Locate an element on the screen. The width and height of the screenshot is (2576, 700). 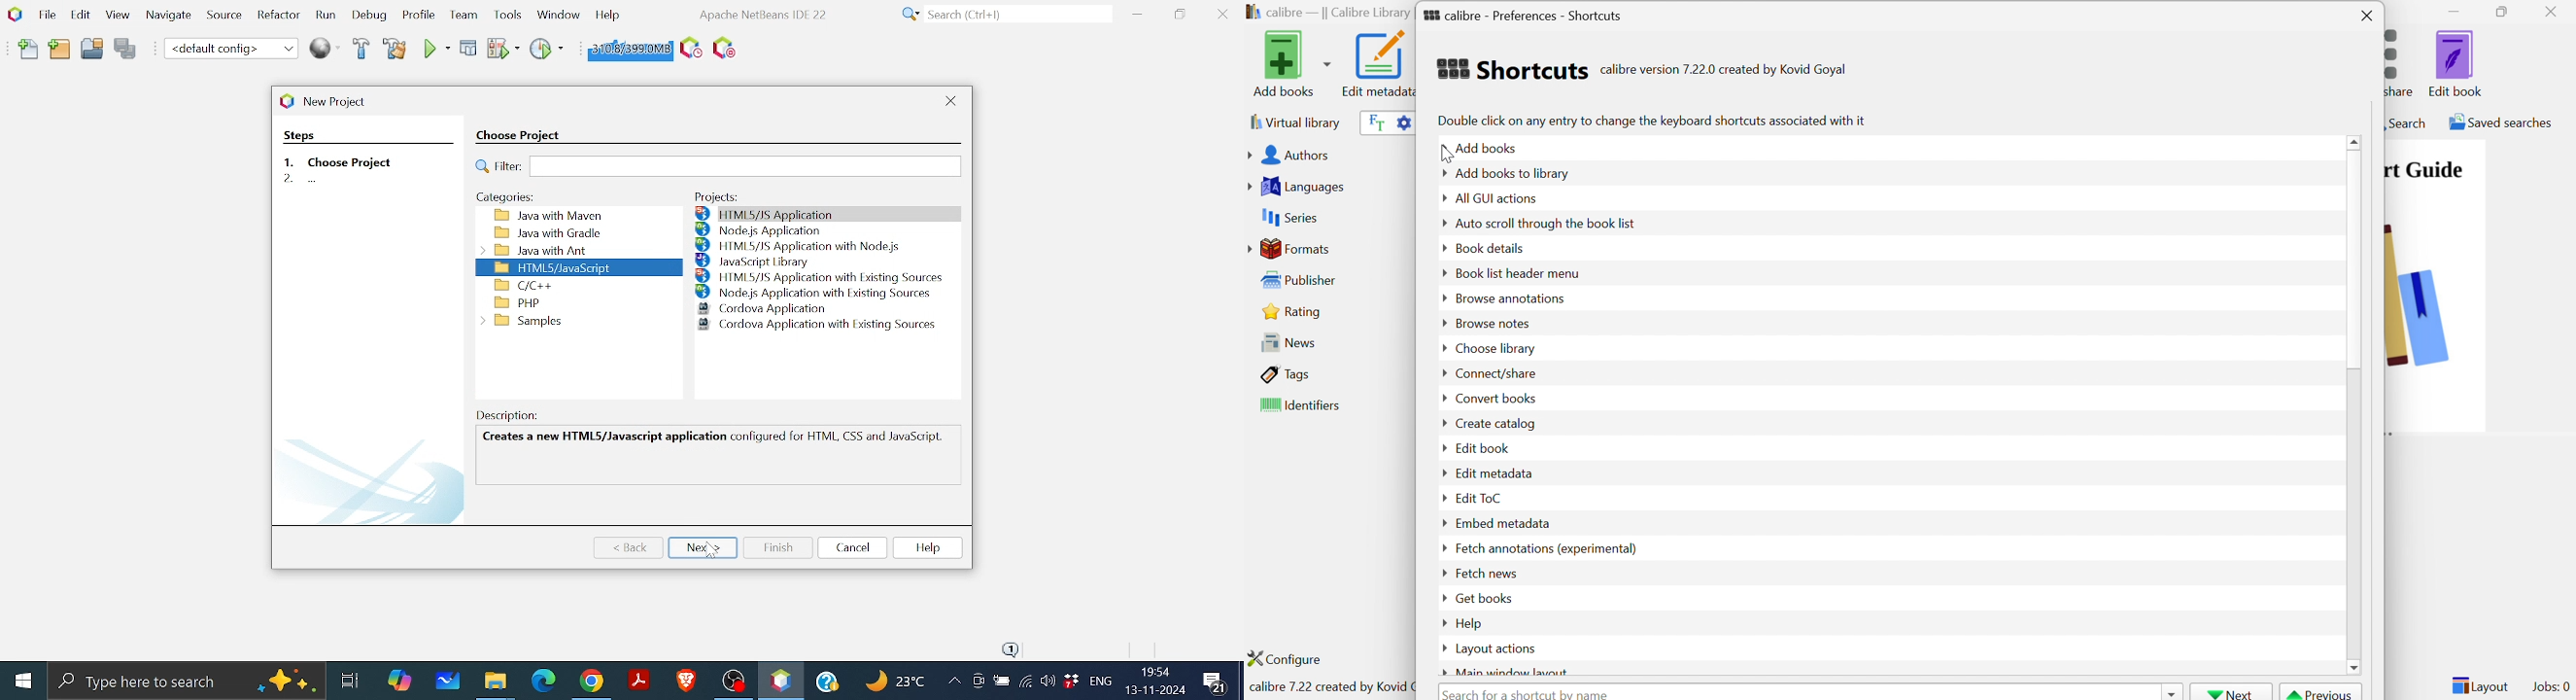
Drop Down is located at coordinates (1440, 247).